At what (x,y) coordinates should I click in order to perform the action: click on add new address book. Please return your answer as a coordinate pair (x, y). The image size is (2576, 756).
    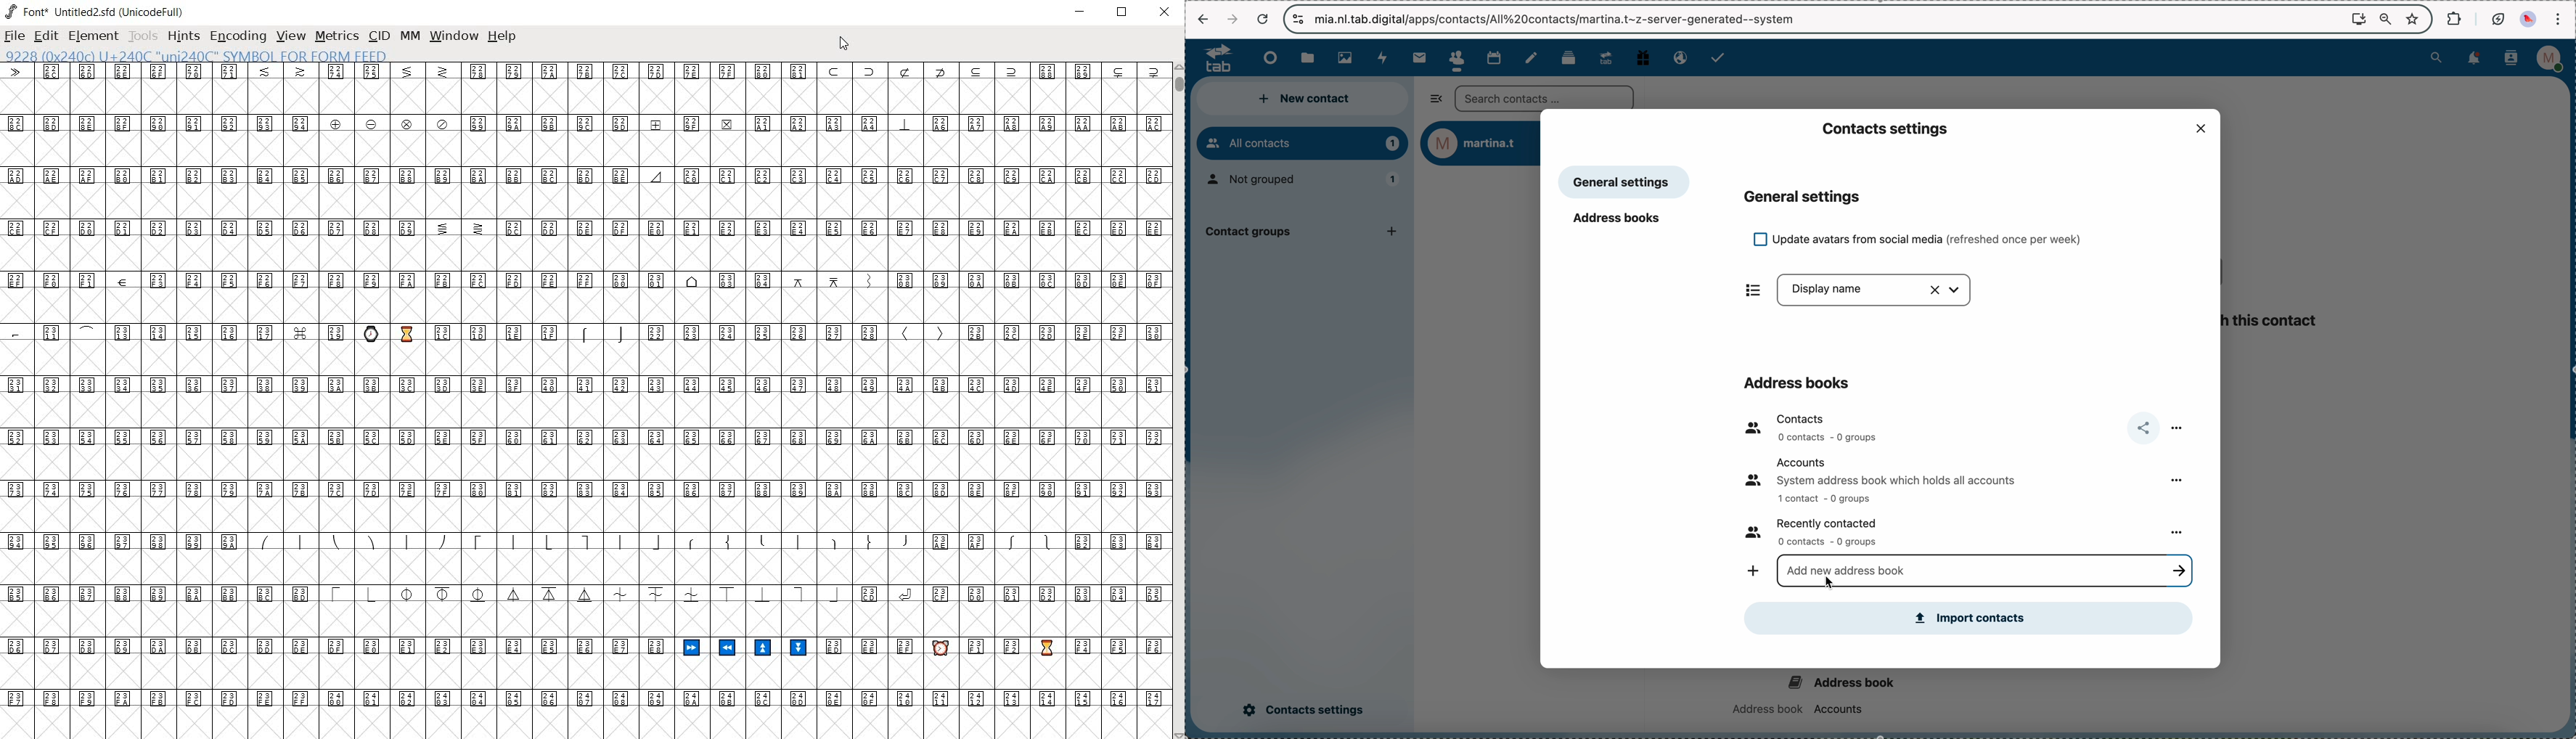
    Looking at the image, I should click on (1750, 573).